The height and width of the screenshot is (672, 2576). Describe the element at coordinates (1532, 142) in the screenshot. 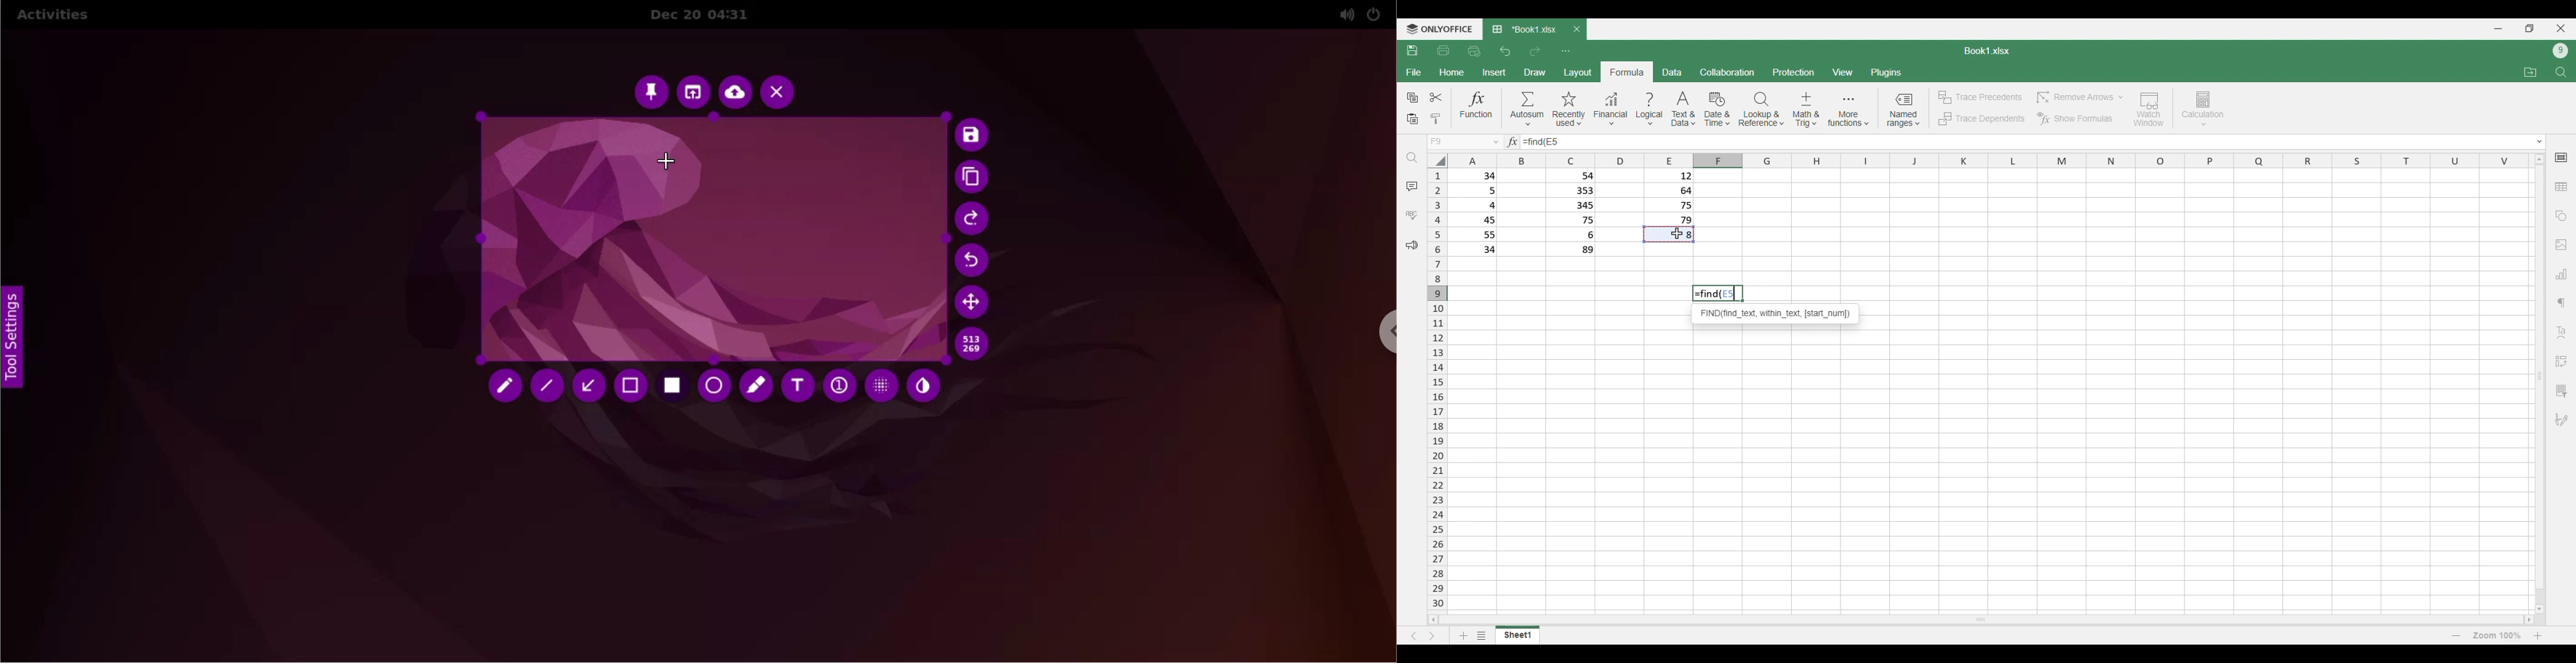

I see `Function typed in` at that location.